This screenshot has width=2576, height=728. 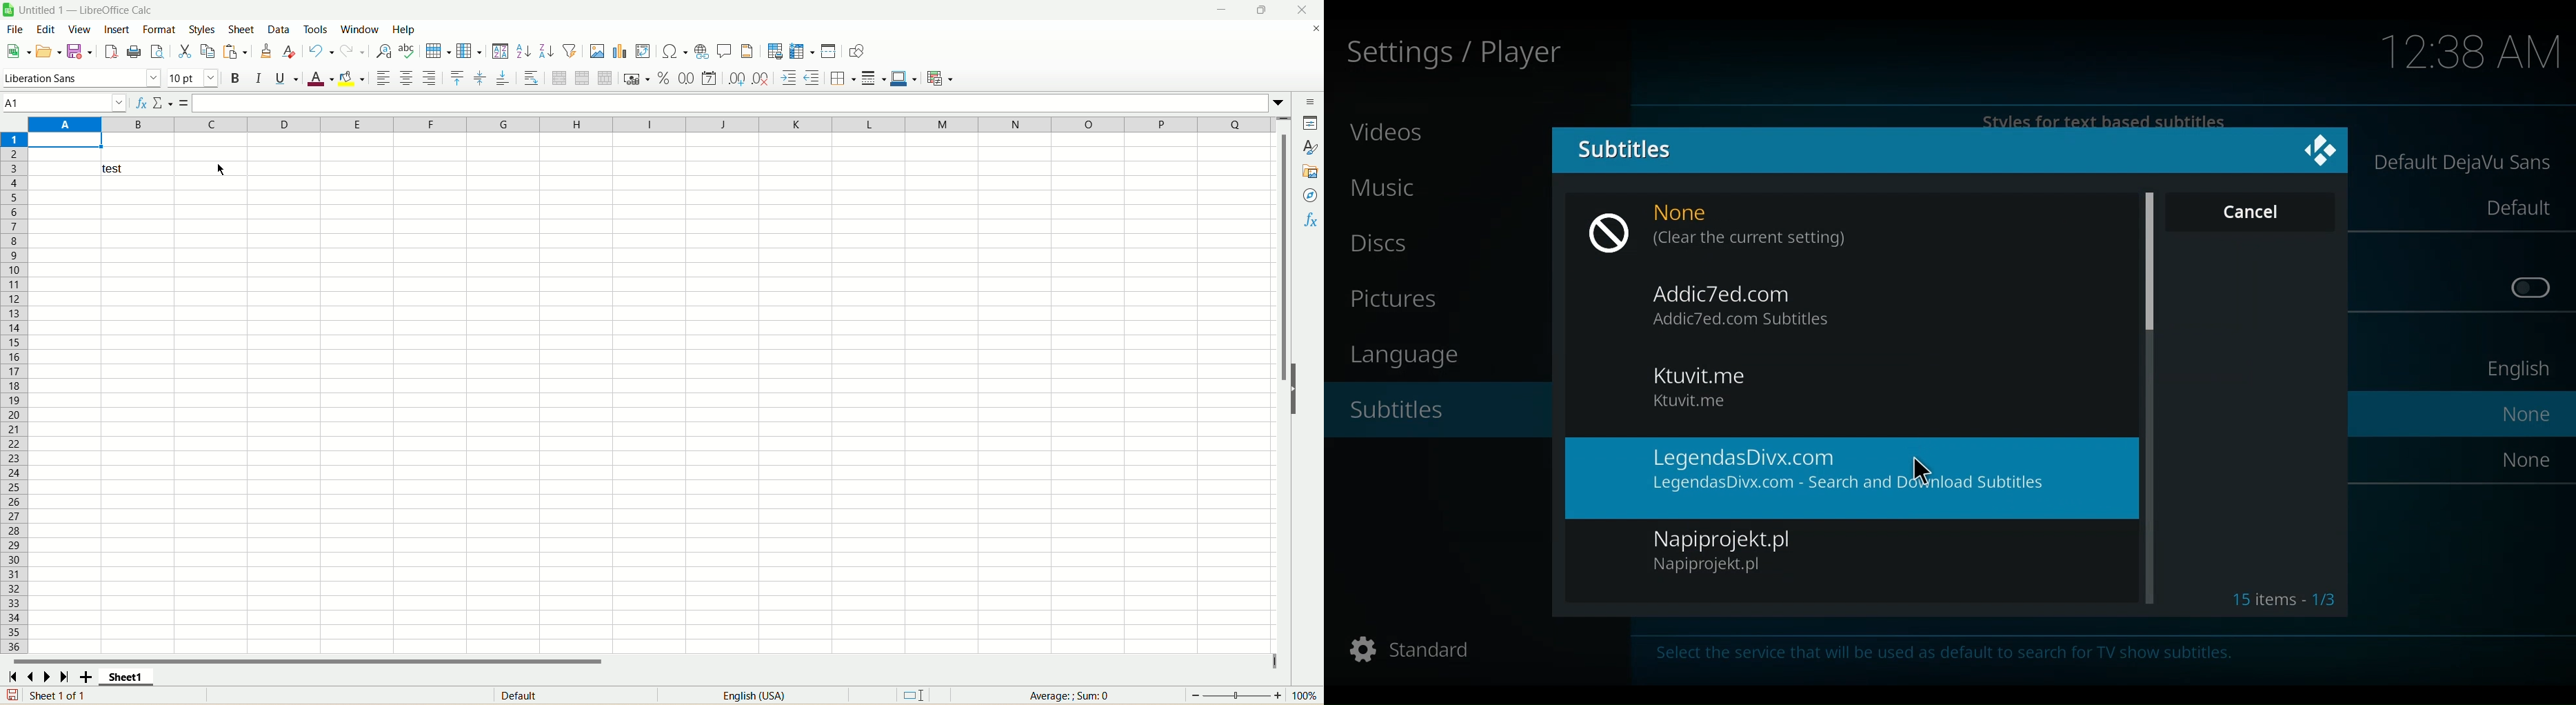 What do you see at coordinates (1261, 10) in the screenshot?
I see `maximize` at bounding box center [1261, 10].